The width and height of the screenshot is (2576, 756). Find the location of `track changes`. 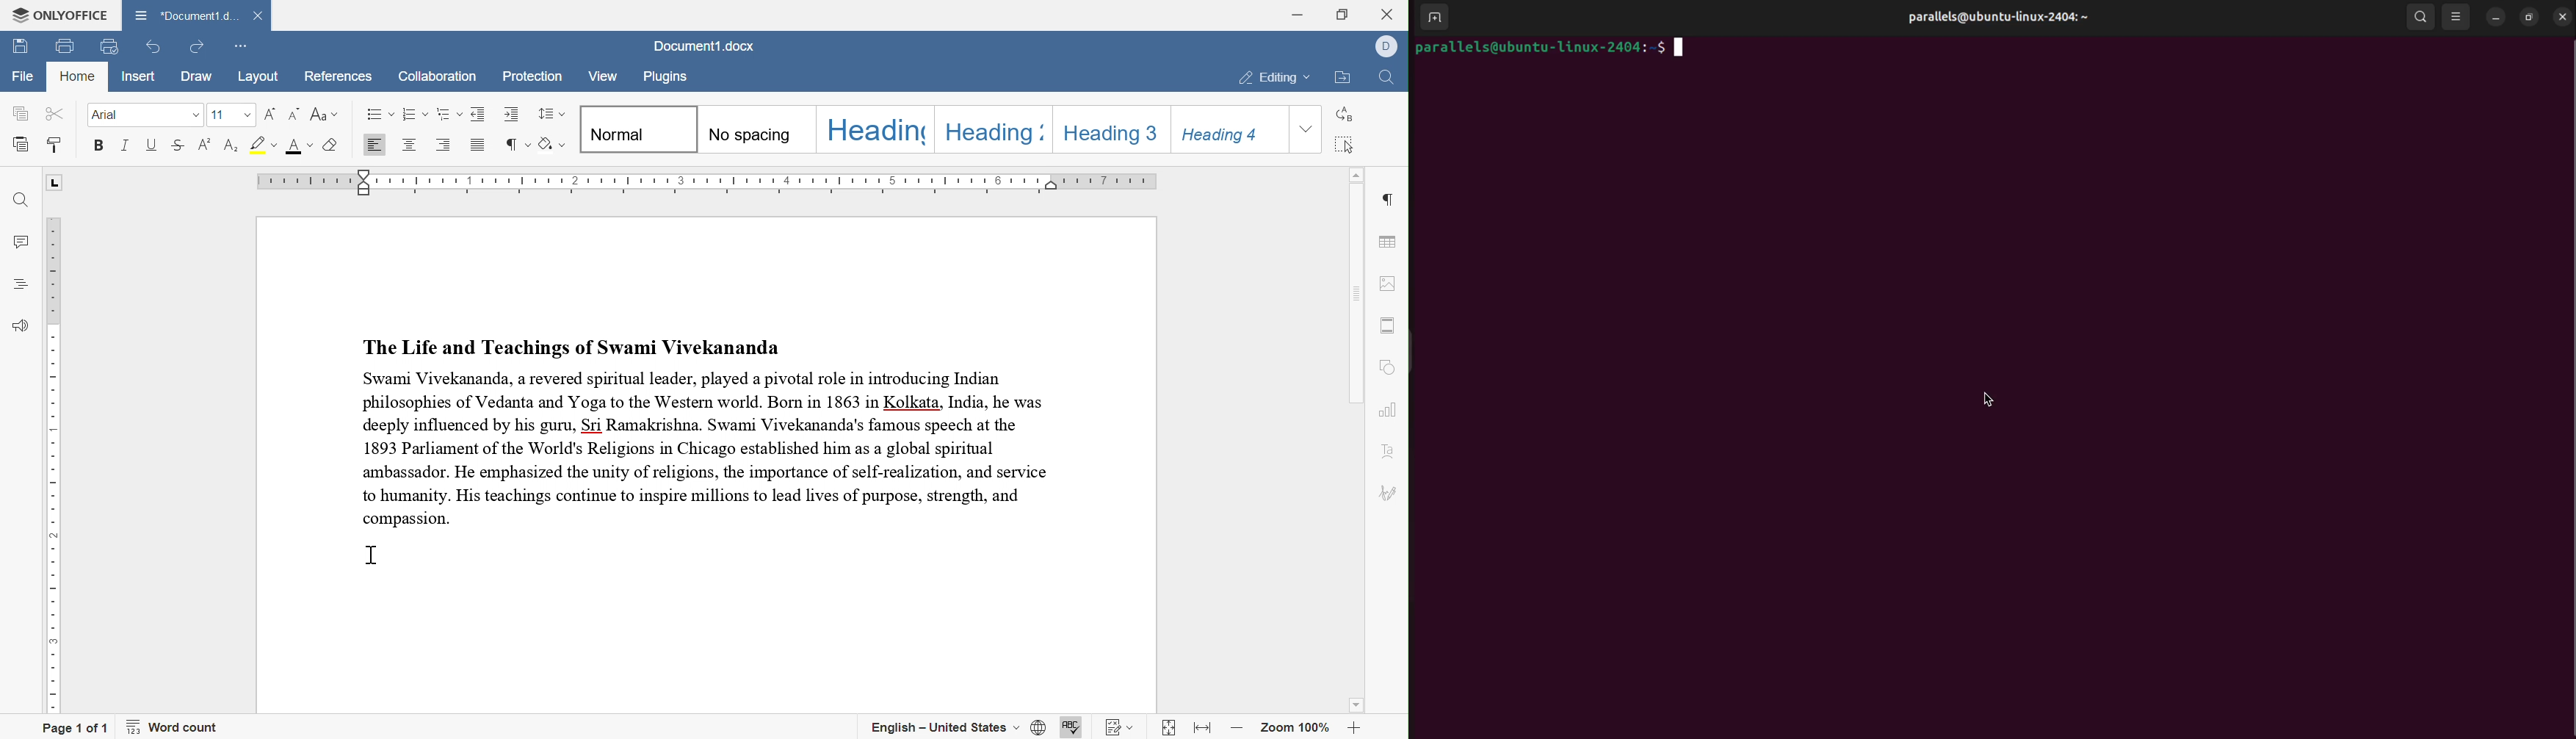

track changes is located at coordinates (1121, 729).